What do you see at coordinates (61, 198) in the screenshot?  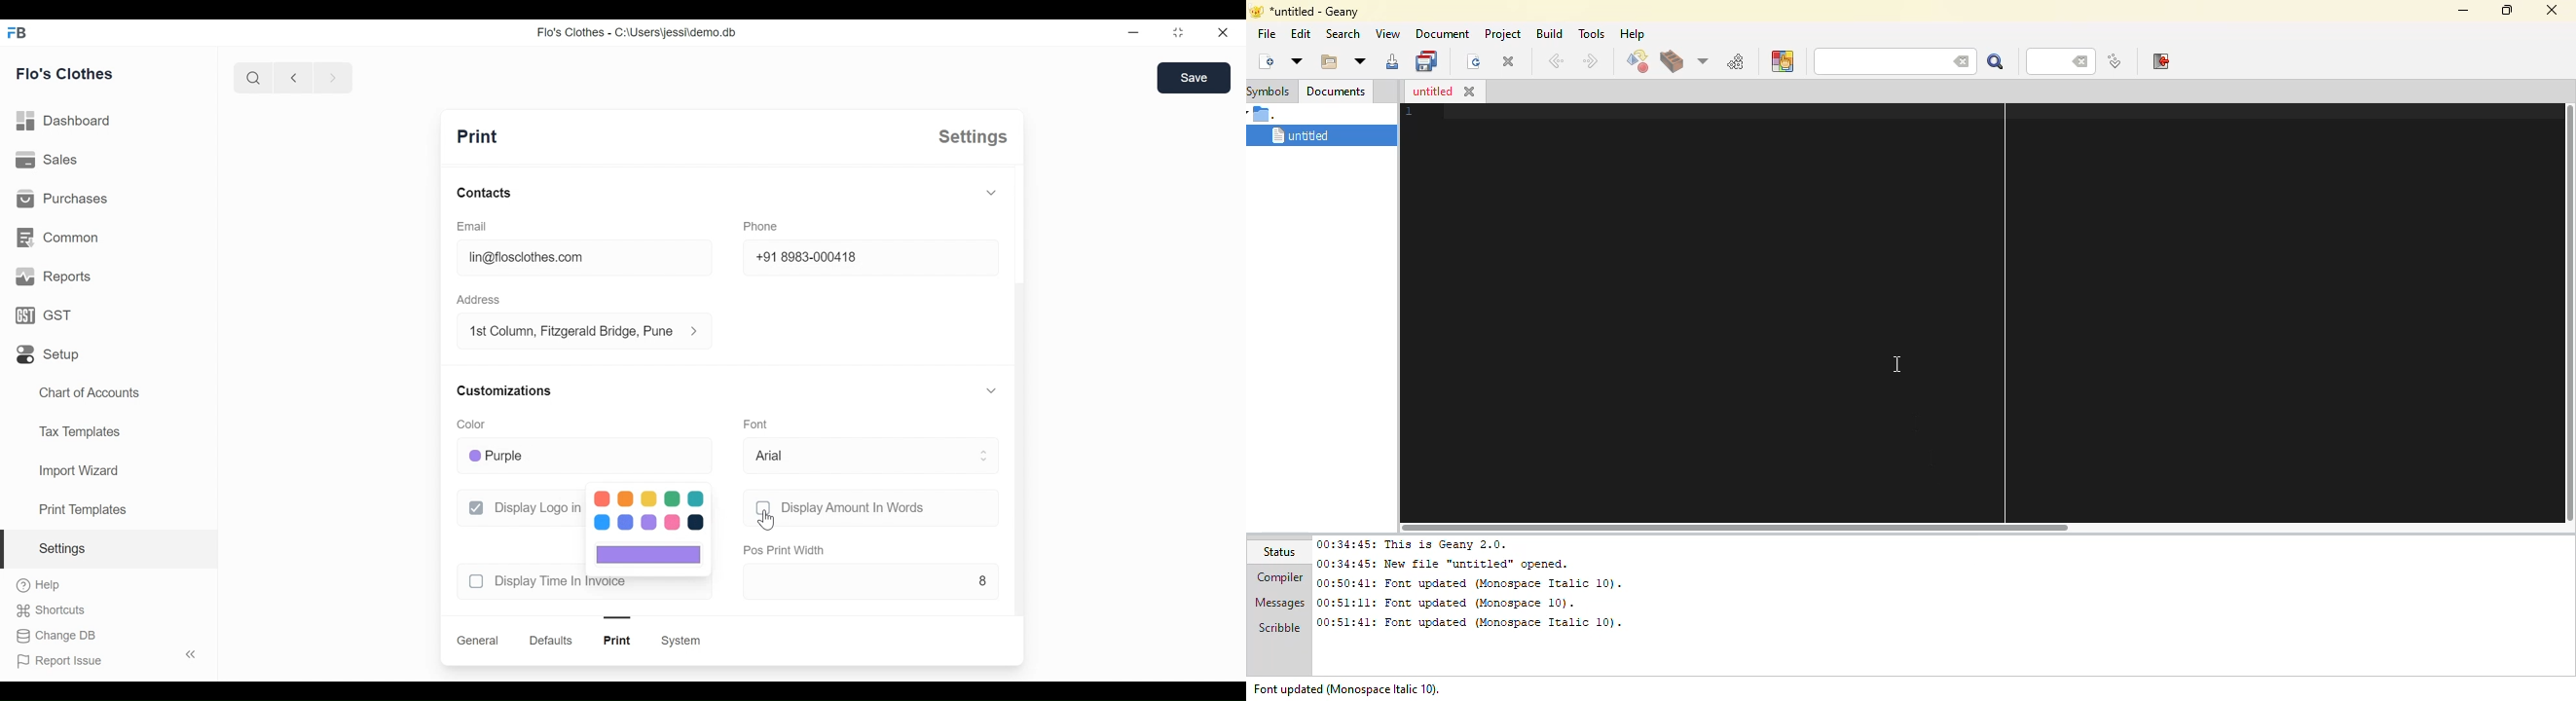 I see `purchases` at bounding box center [61, 198].